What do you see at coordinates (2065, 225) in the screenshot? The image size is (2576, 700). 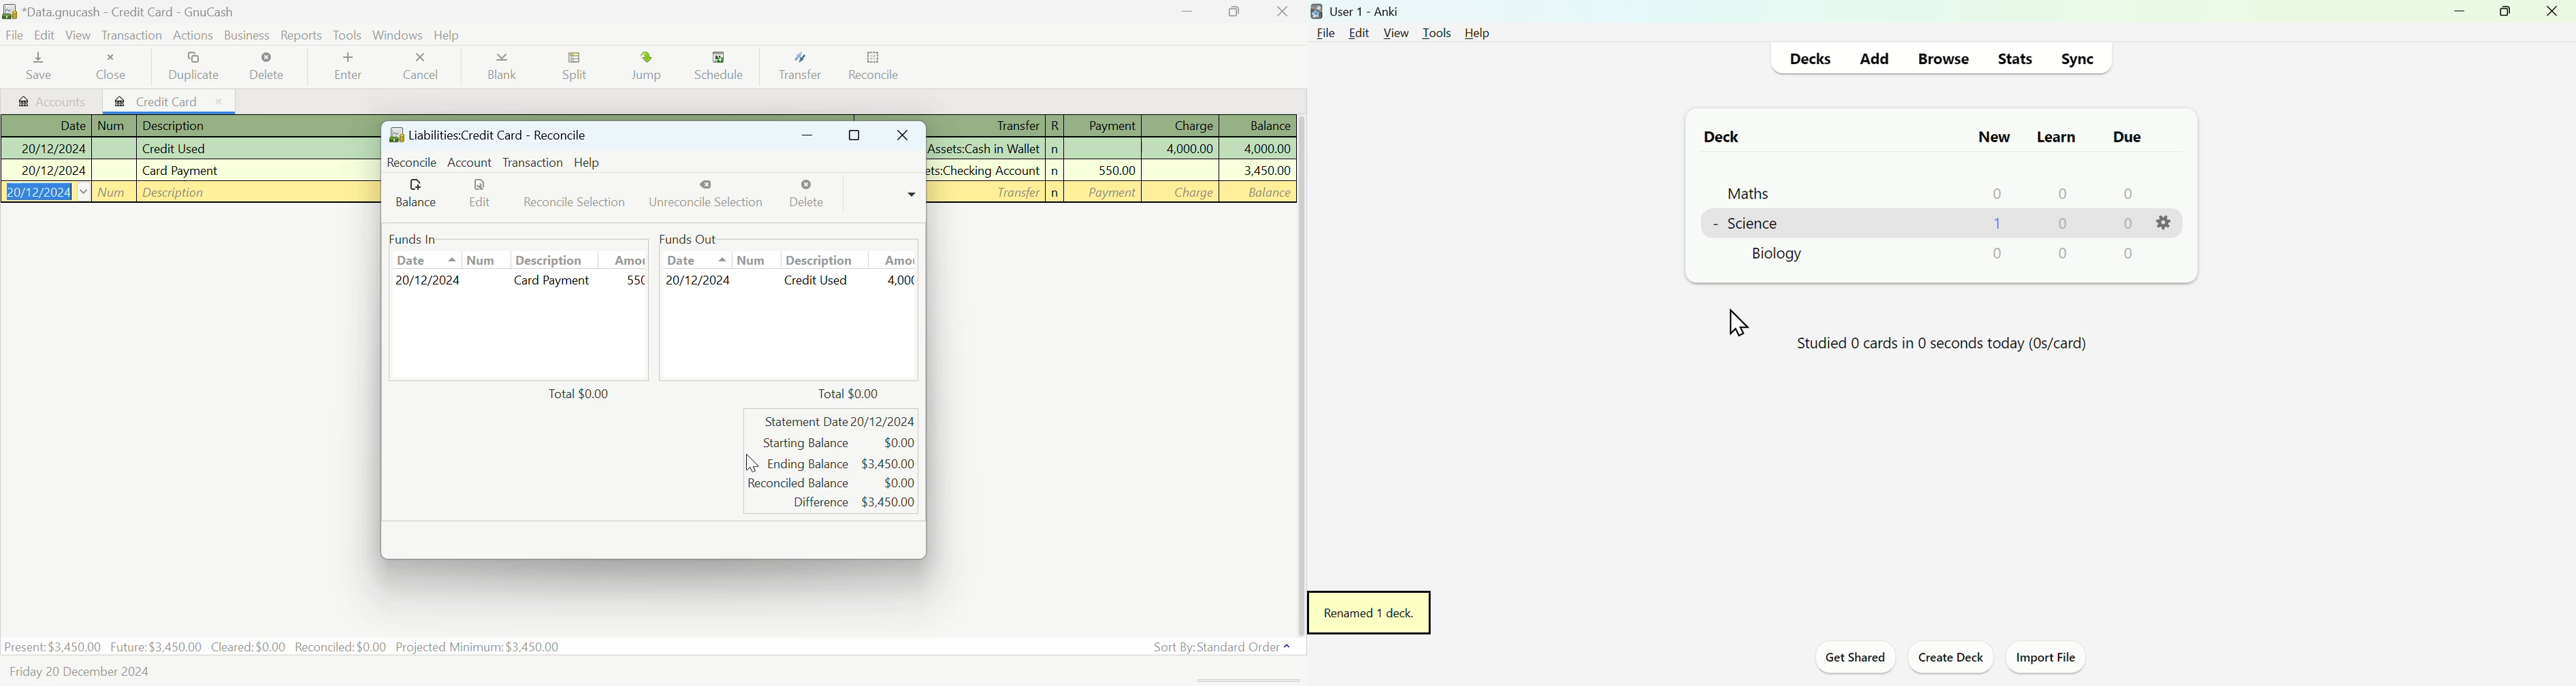 I see `0` at bounding box center [2065, 225].